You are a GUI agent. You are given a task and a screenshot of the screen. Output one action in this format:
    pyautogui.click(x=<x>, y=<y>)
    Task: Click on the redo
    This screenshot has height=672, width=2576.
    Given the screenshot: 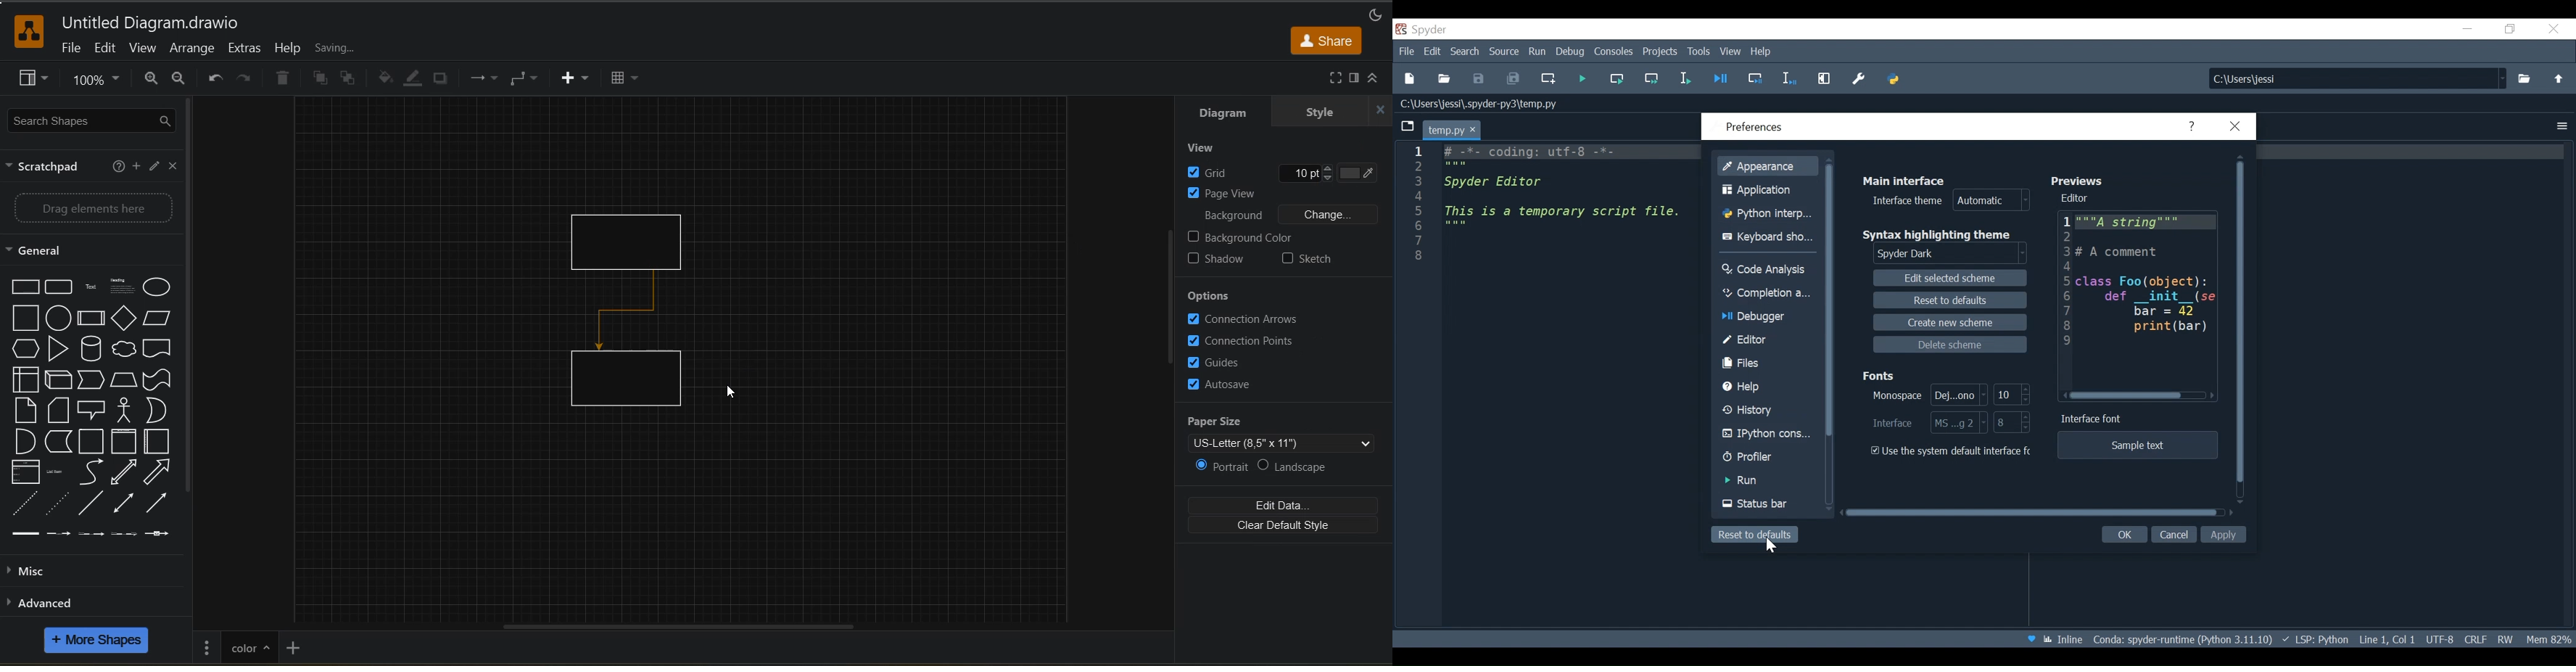 What is the action you would take?
    pyautogui.click(x=244, y=80)
    